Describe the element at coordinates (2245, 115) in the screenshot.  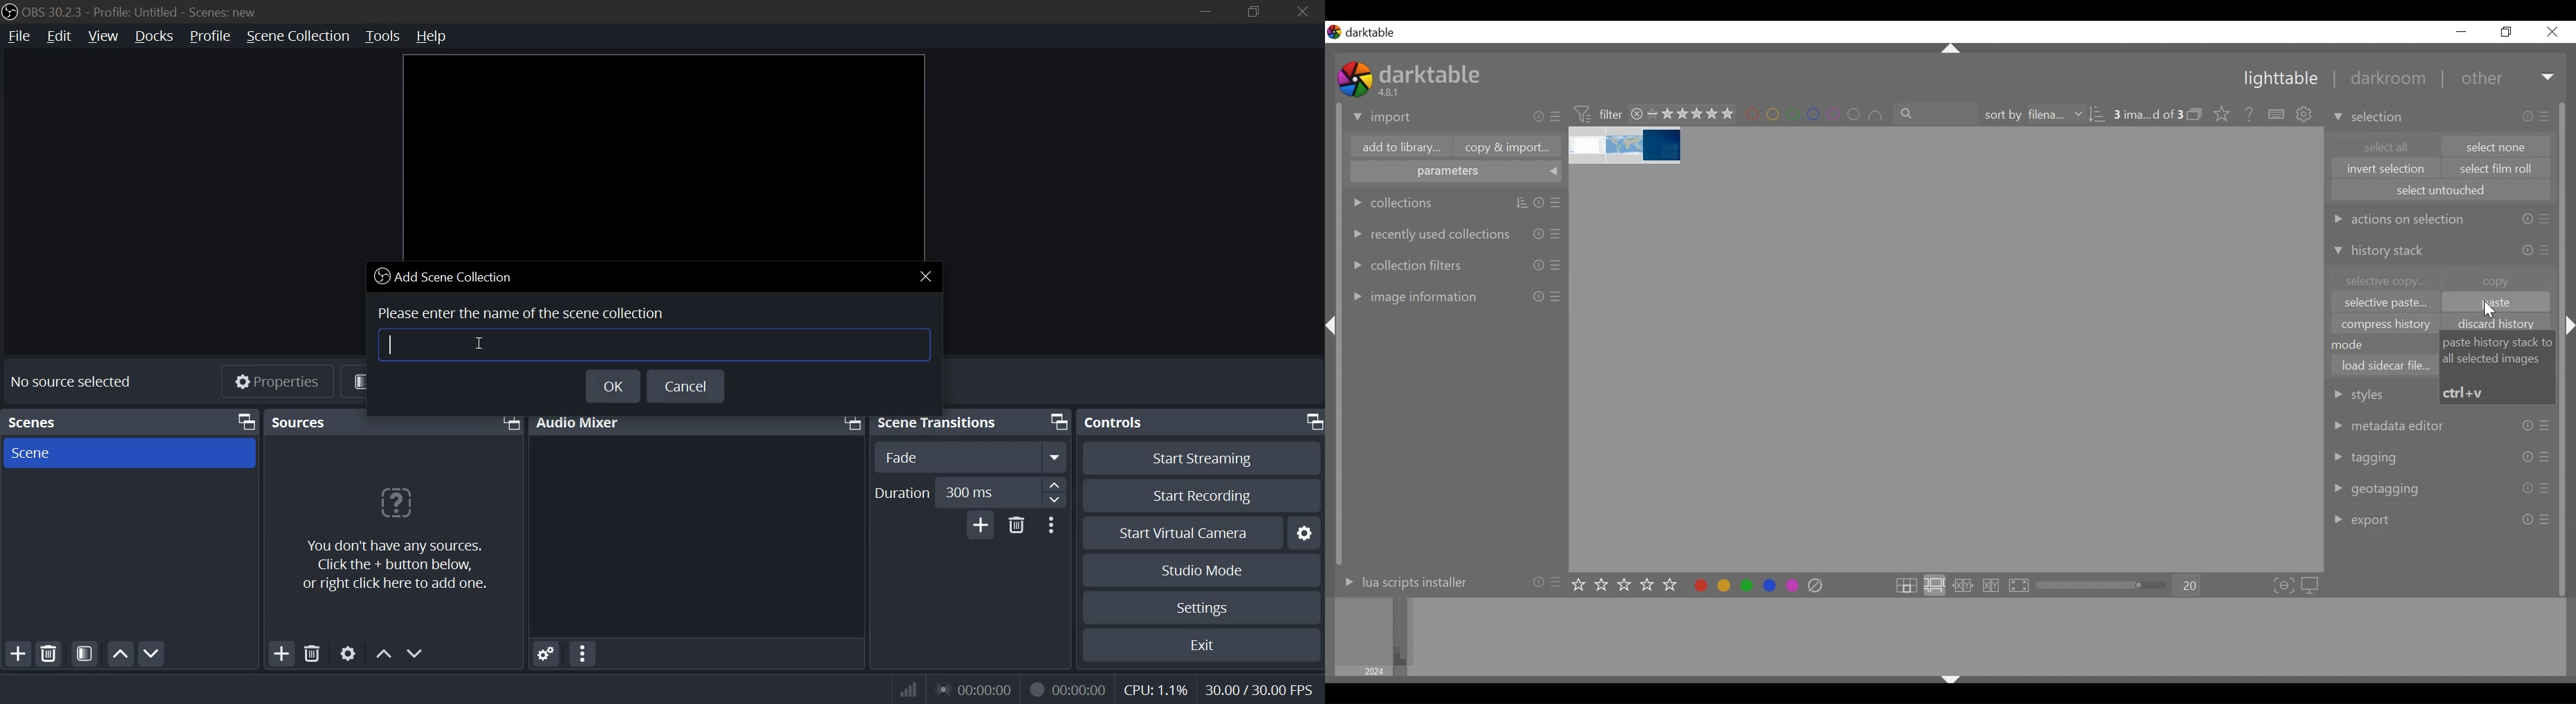
I see `help` at that location.